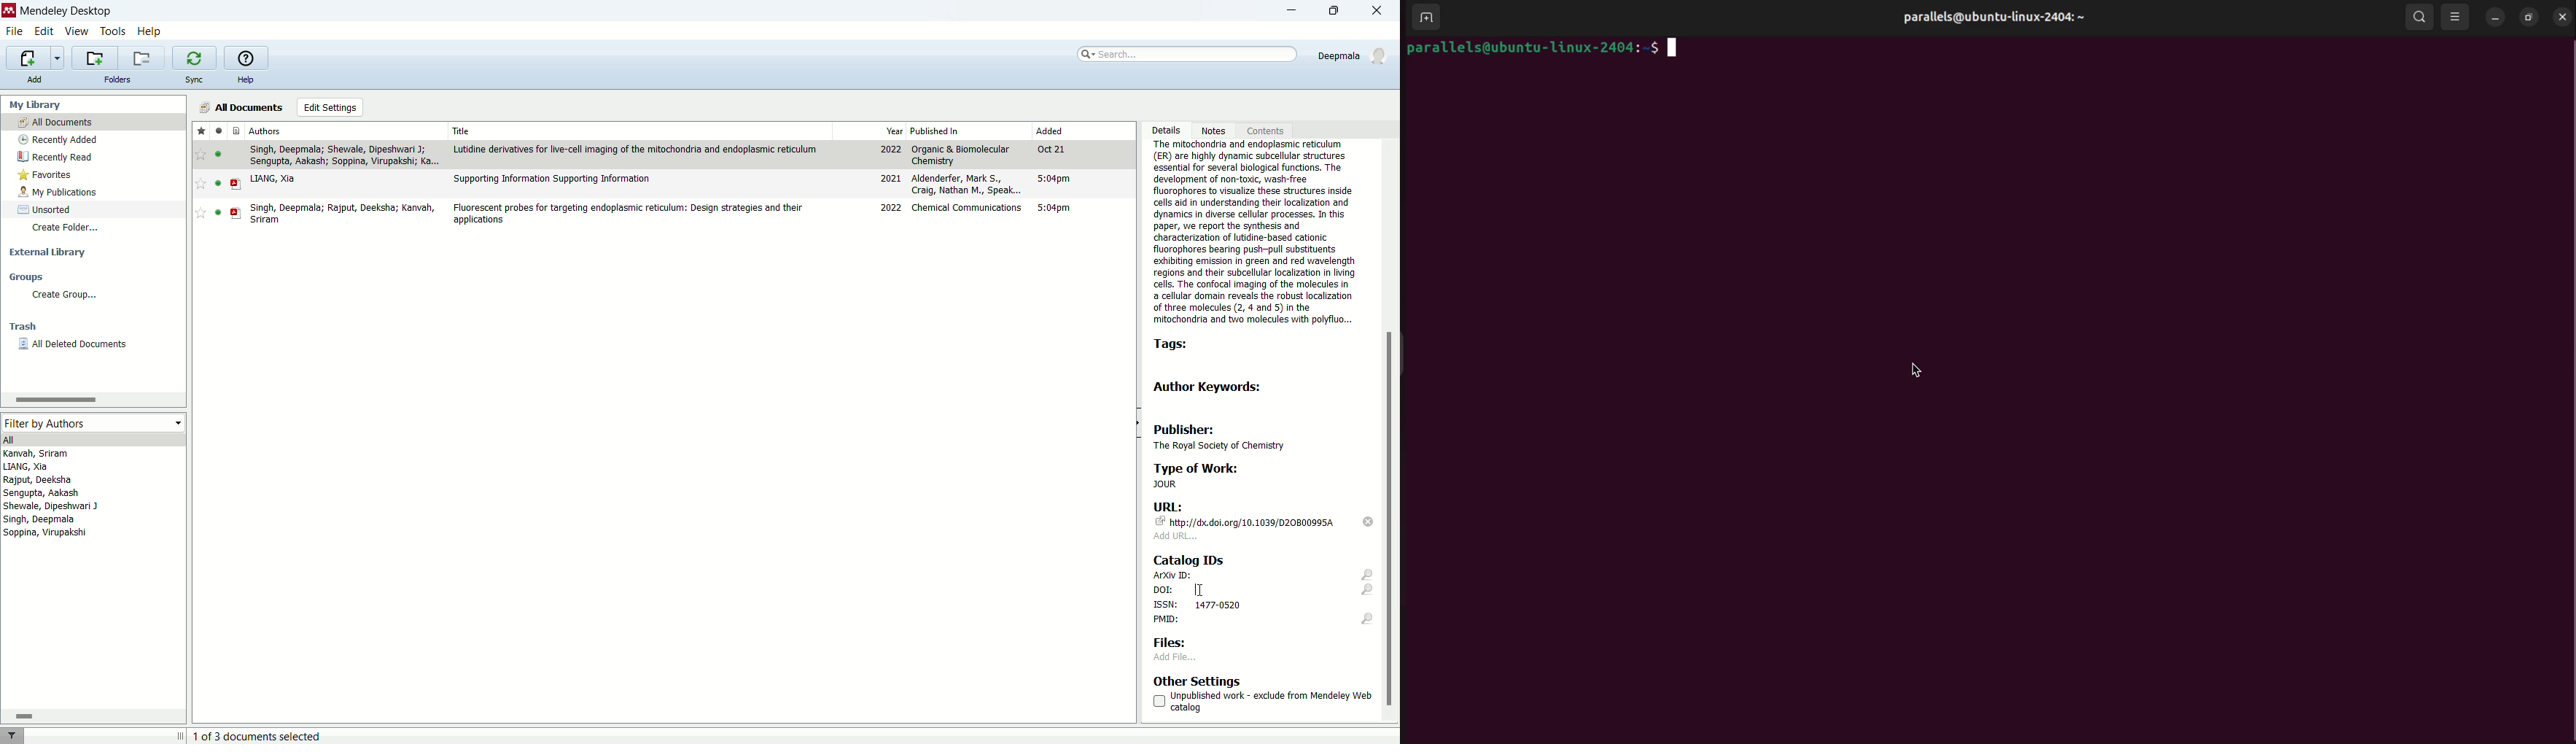 The width and height of the screenshot is (2576, 756). I want to click on favorite, so click(201, 184).